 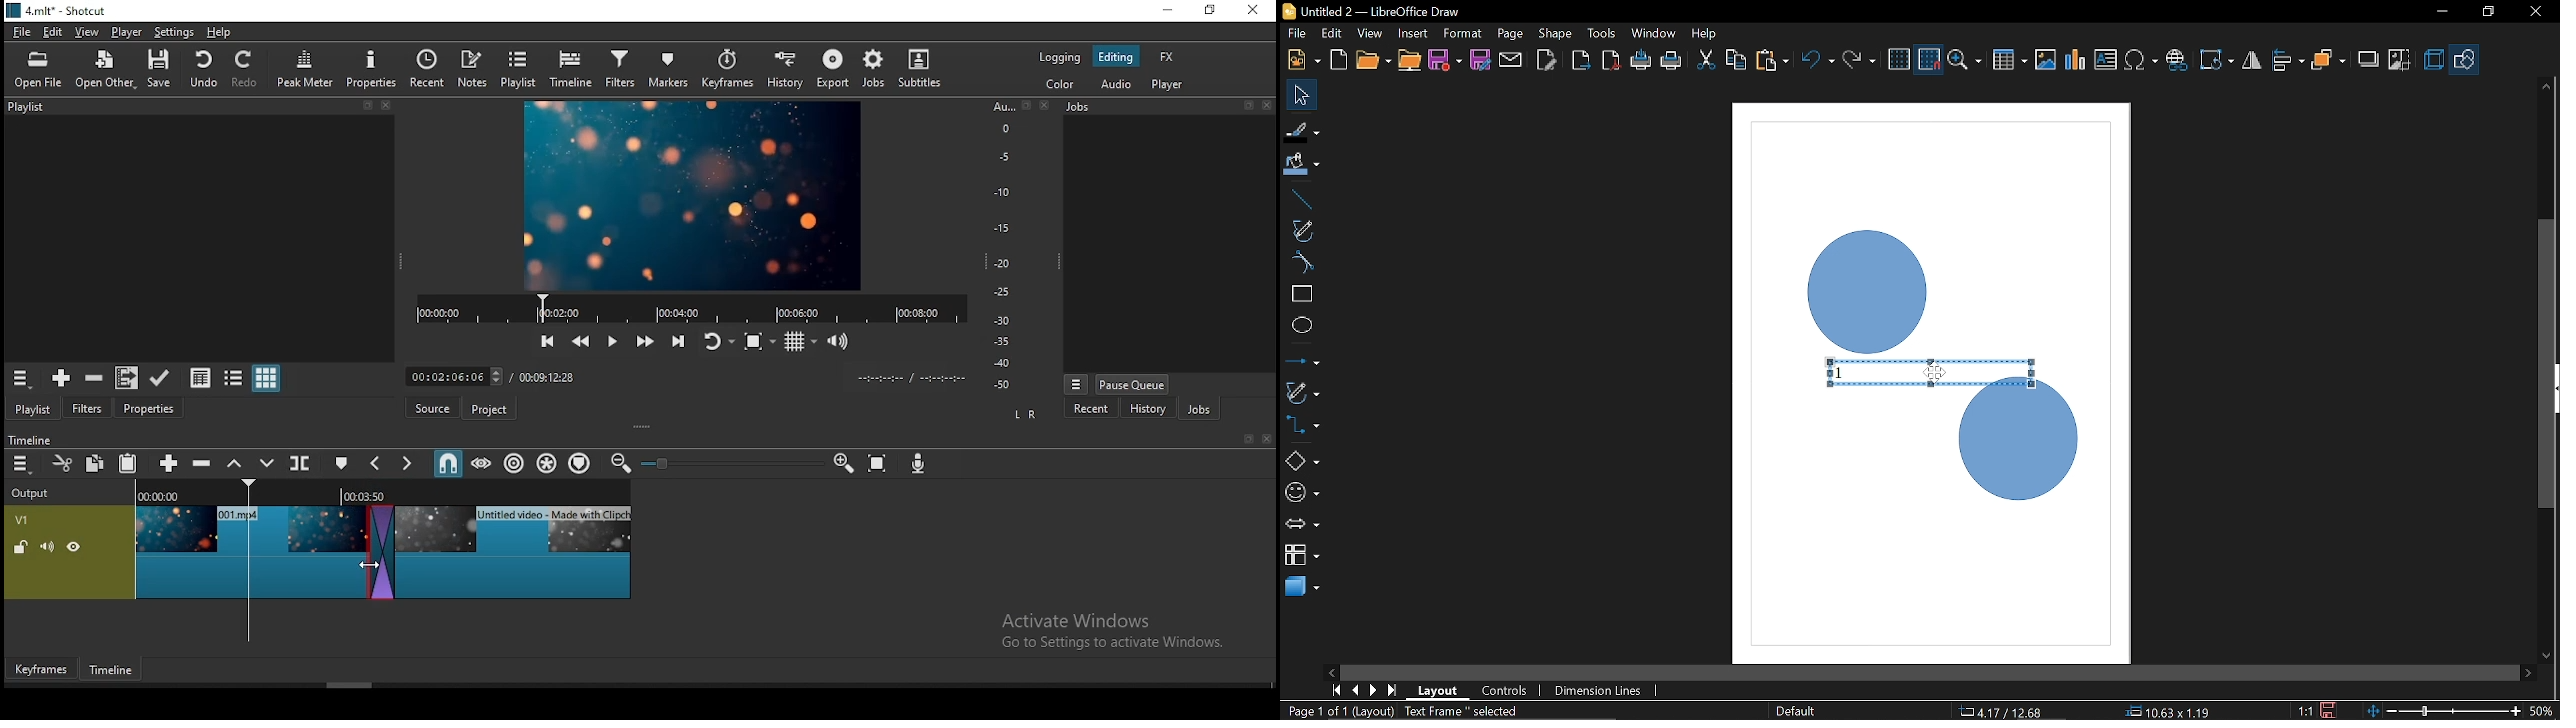 What do you see at coordinates (690, 307) in the screenshot?
I see `video player progress bar` at bounding box center [690, 307].